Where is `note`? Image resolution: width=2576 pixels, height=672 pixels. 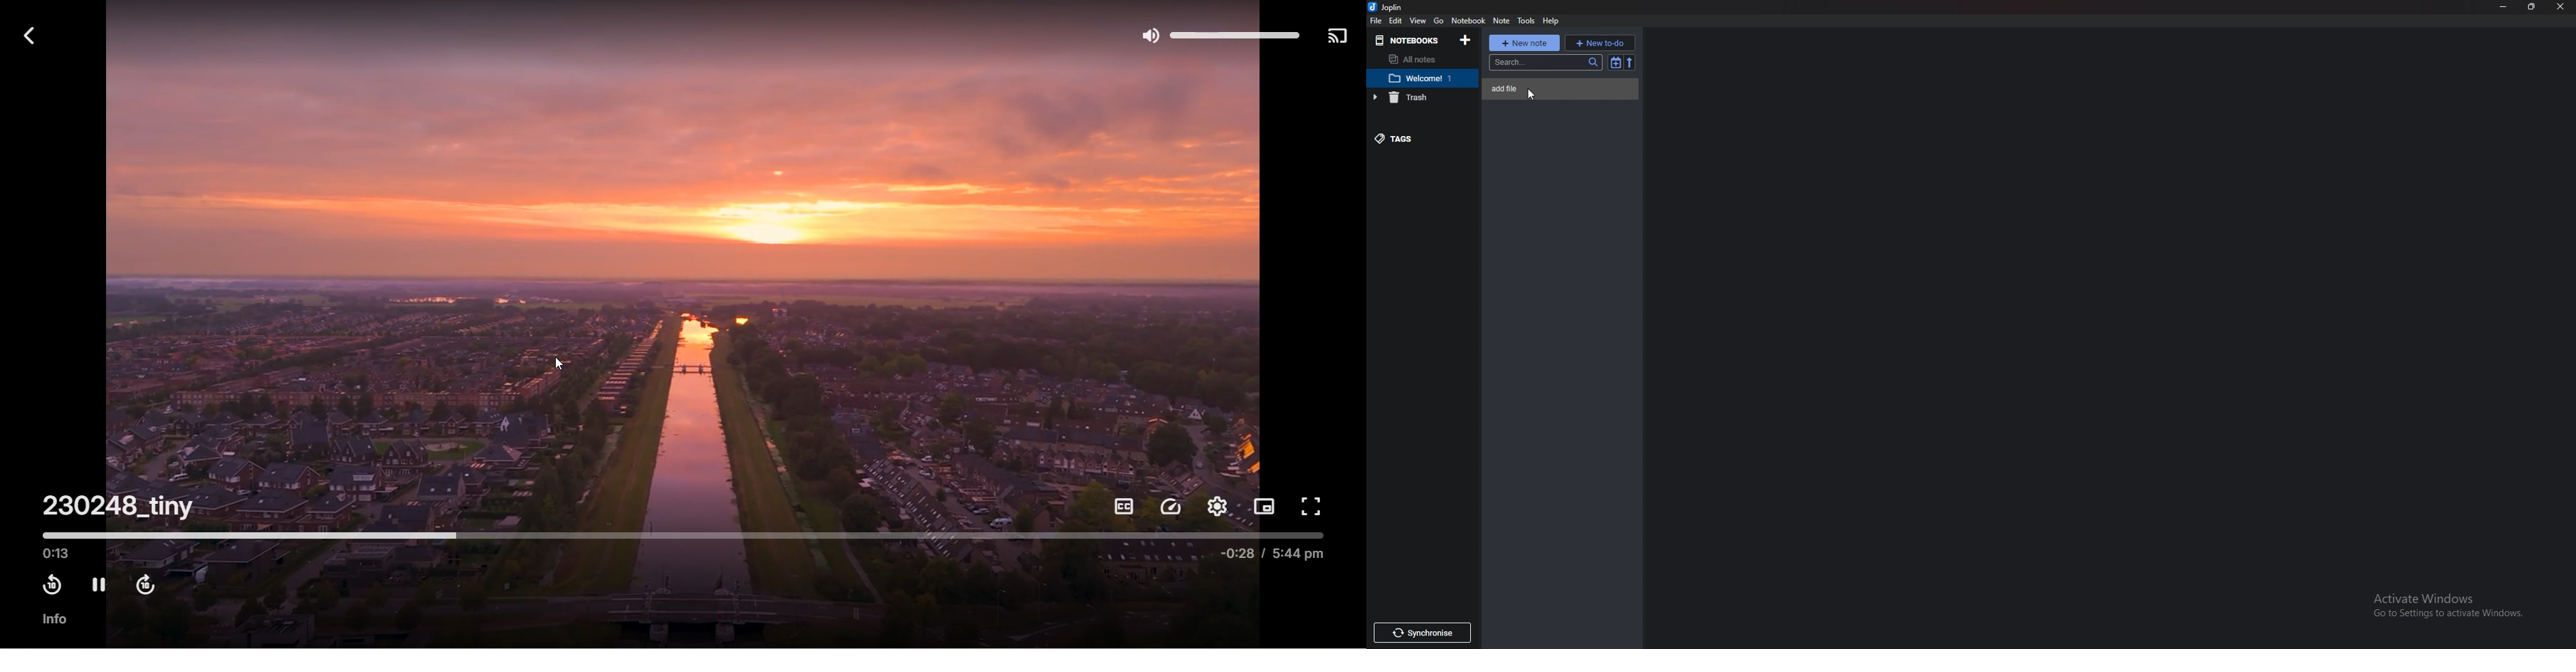 note is located at coordinates (1502, 20).